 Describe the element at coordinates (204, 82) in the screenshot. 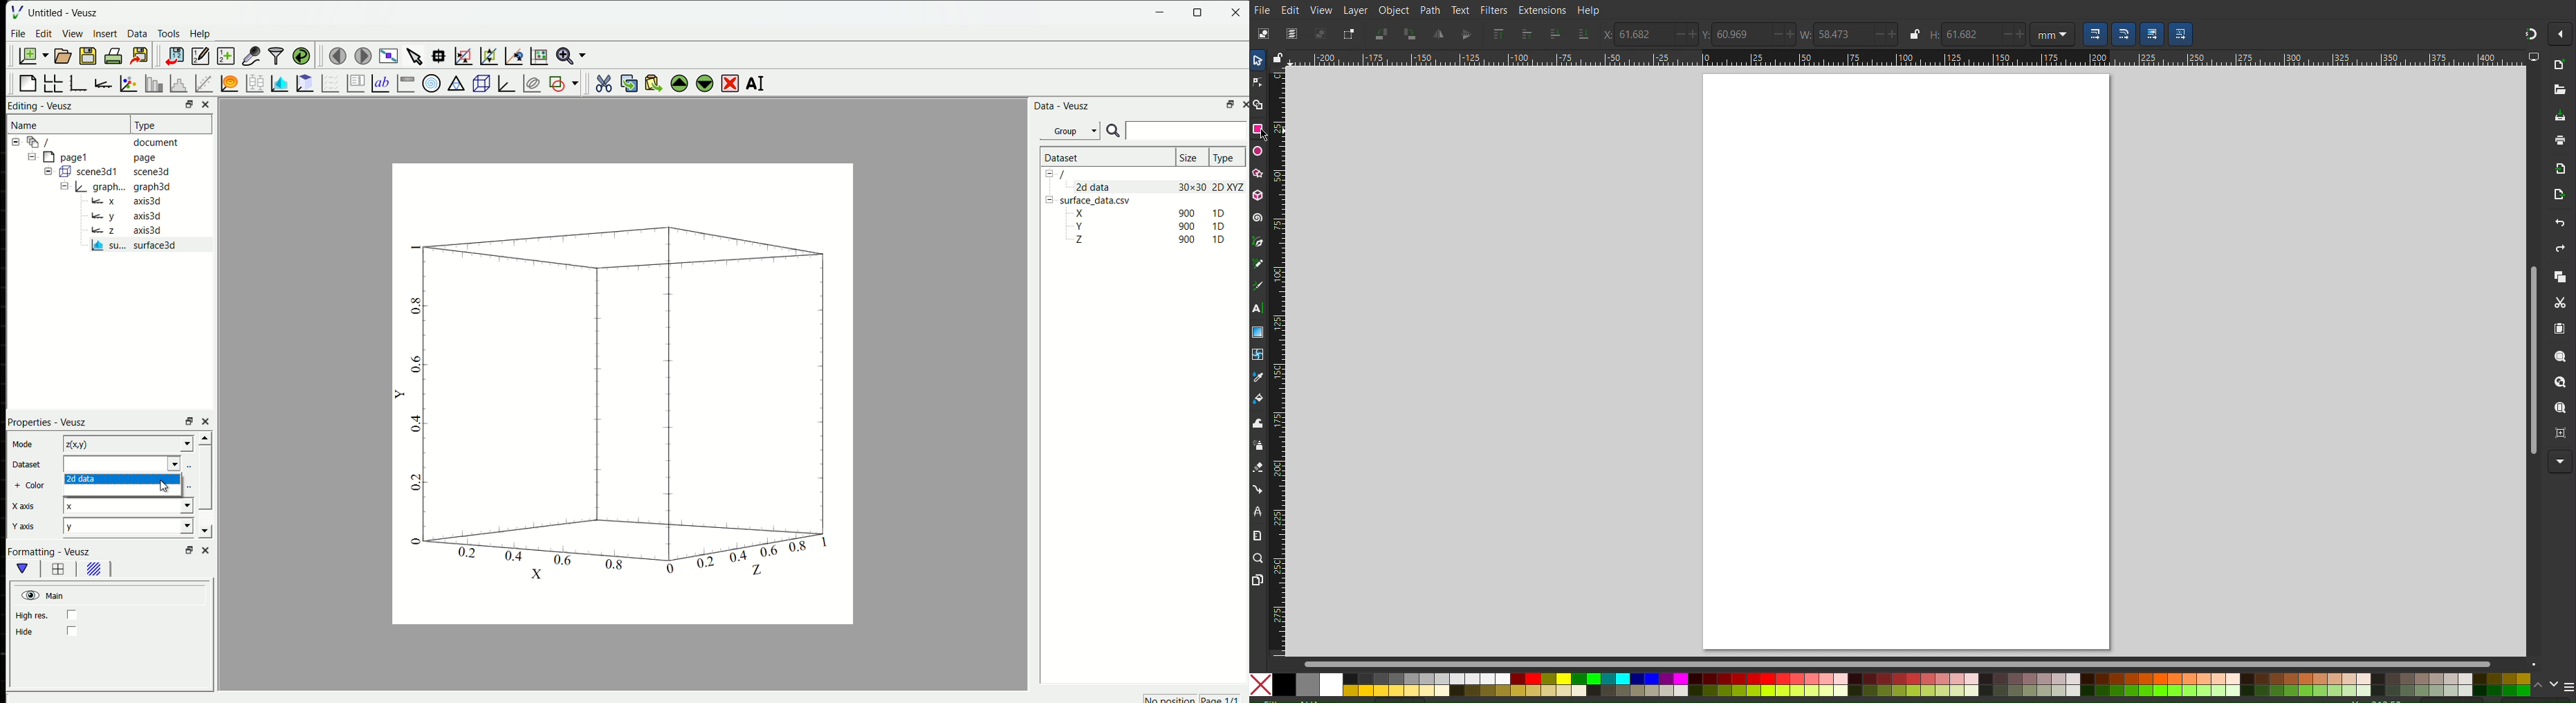

I see `fit a function` at that location.